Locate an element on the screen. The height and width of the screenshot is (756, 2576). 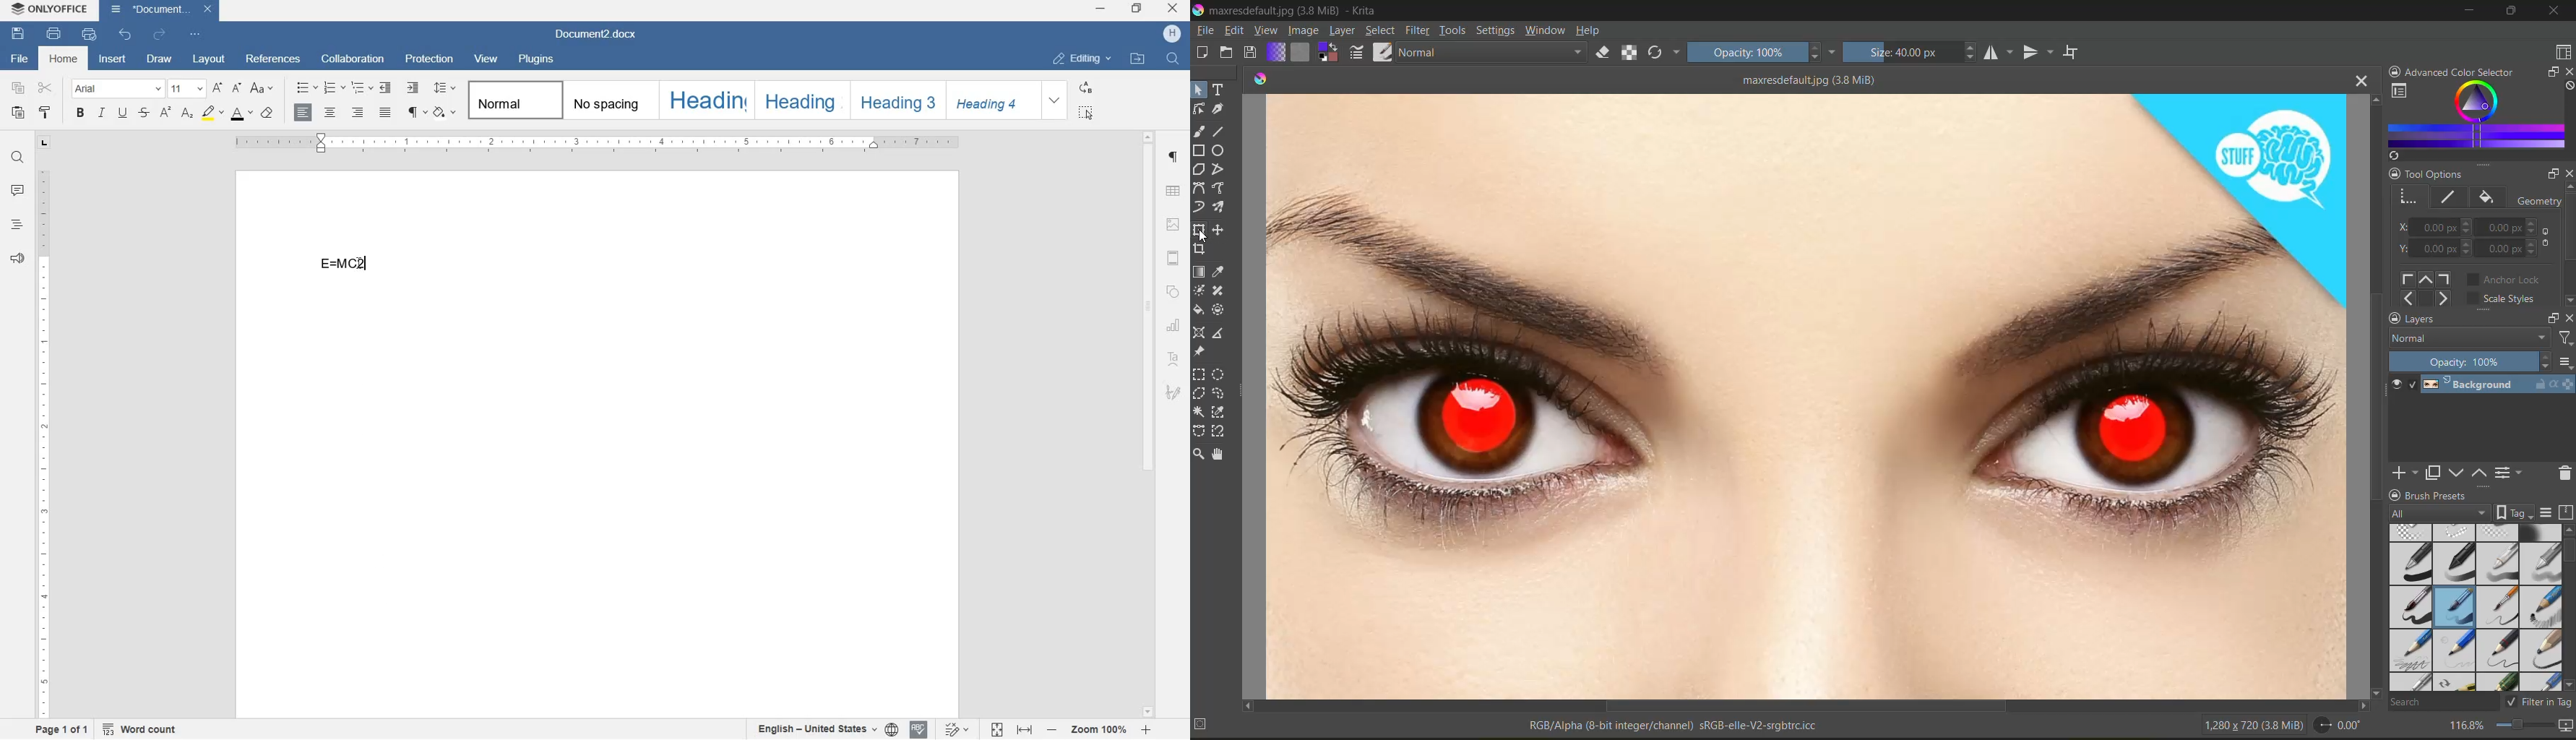
increase indent is located at coordinates (412, 87).